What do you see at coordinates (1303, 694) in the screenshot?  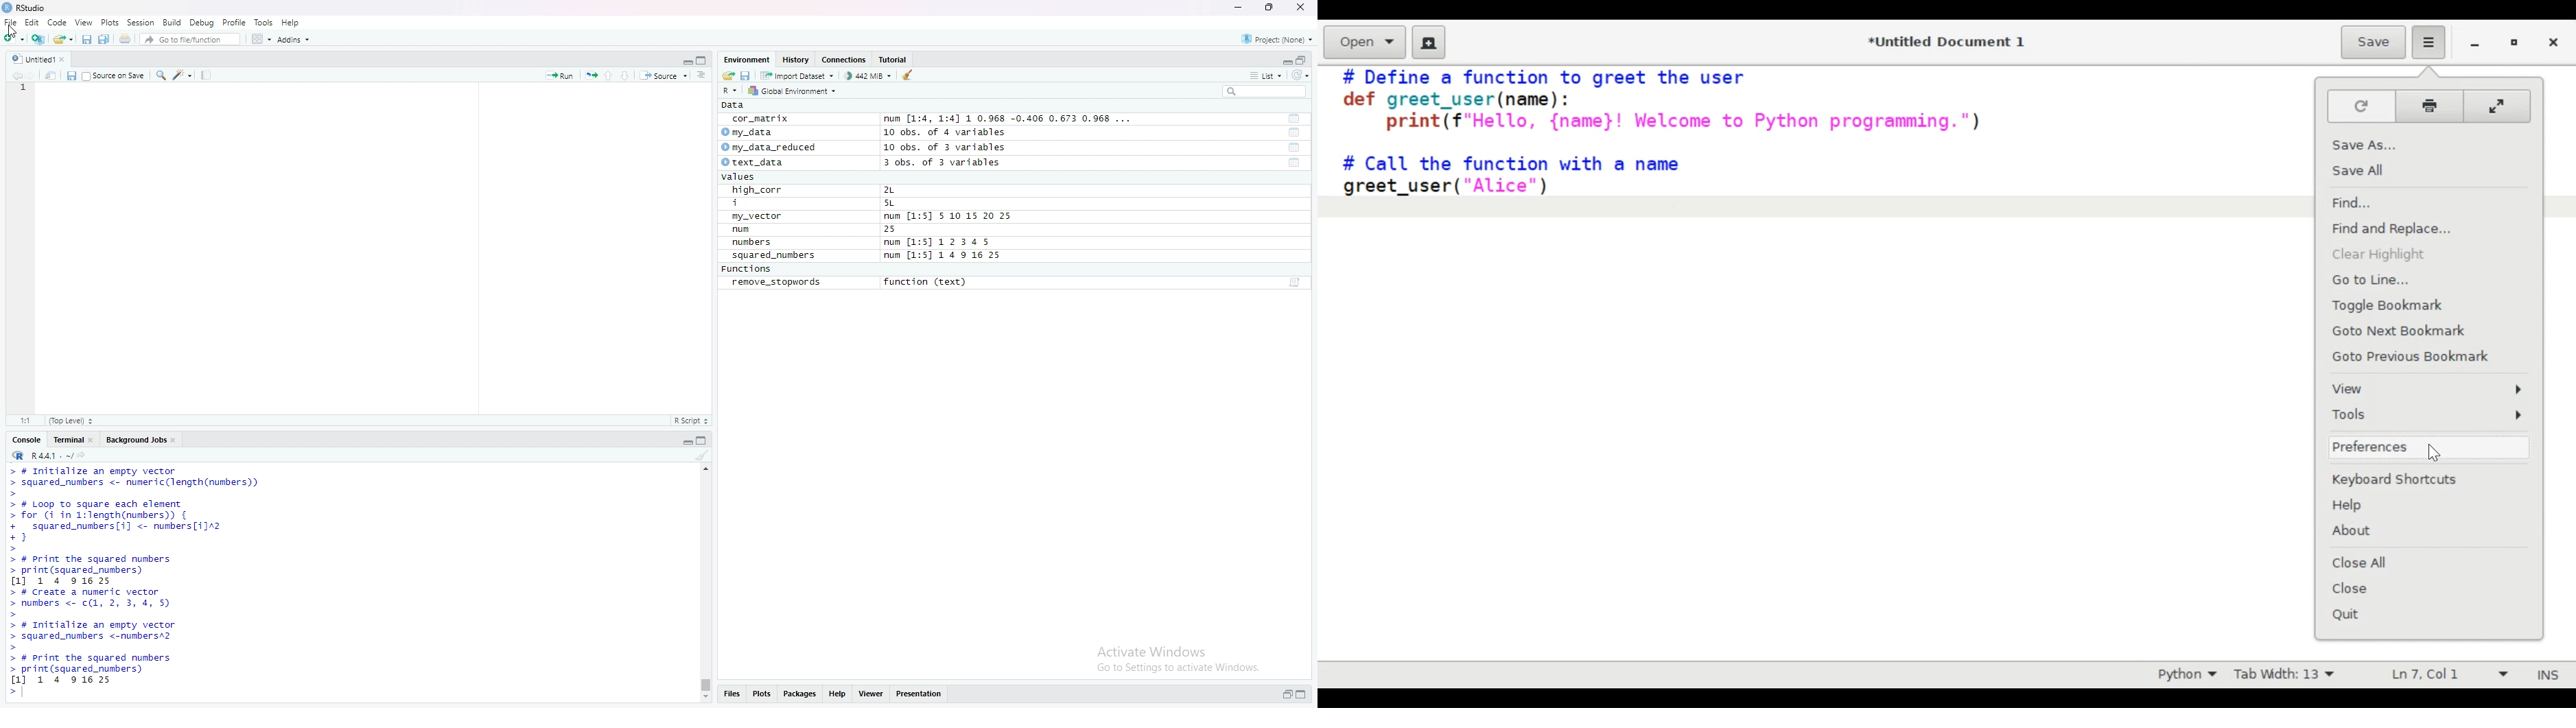 I see `maximize` at bounding box center [1303, 694].